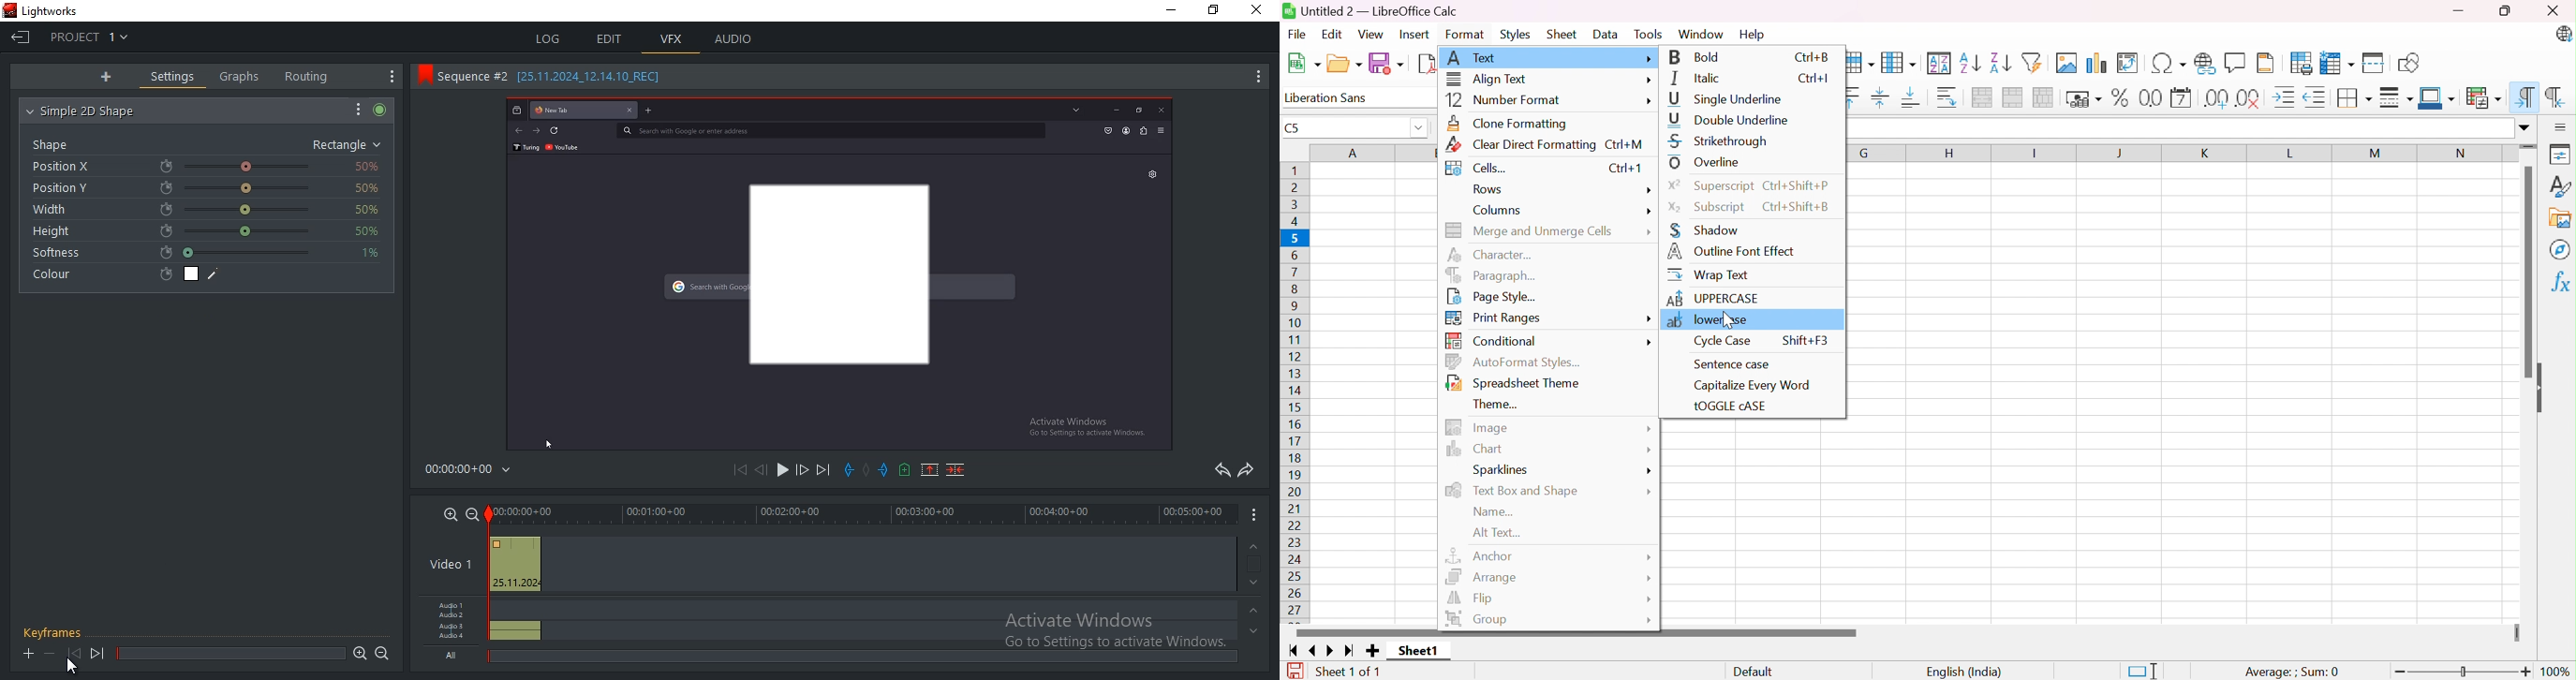 The height and width of the screenshot is (700, 2576). Describe the element at coordinates (1648, 320) in the screenshot. I see `more` at that location.